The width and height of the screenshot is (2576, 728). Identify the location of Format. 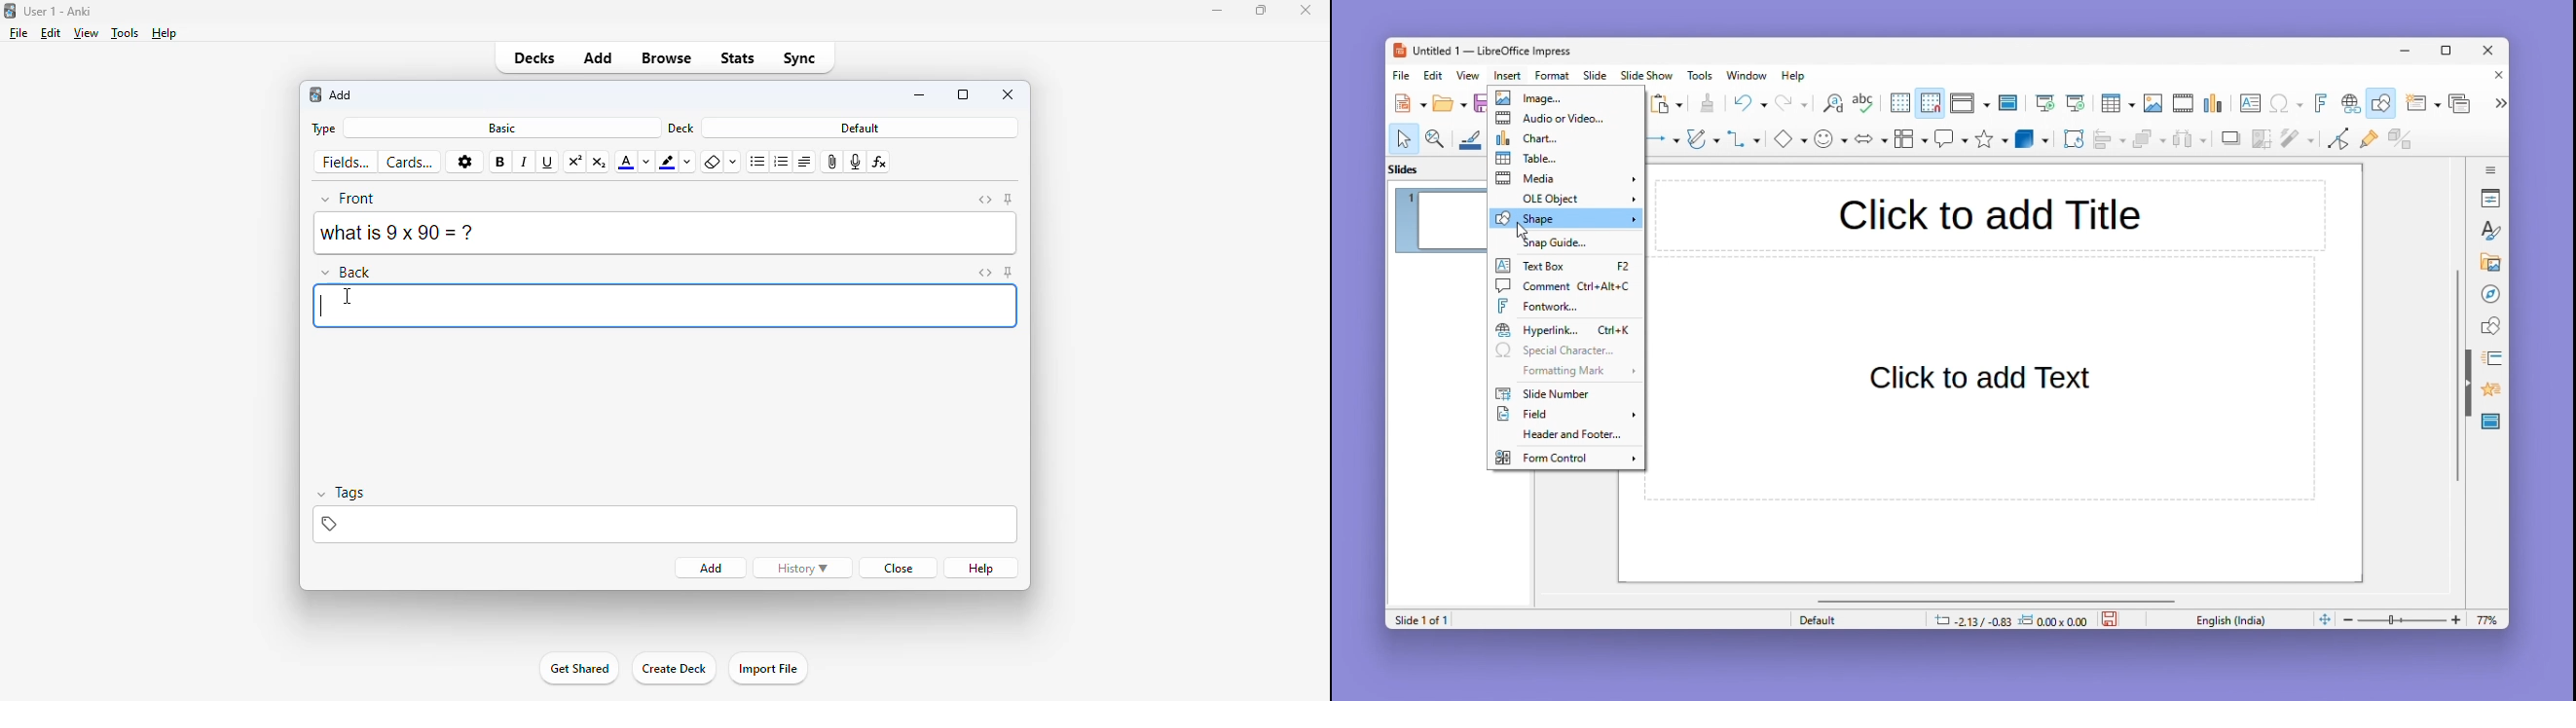
(1553, 75).